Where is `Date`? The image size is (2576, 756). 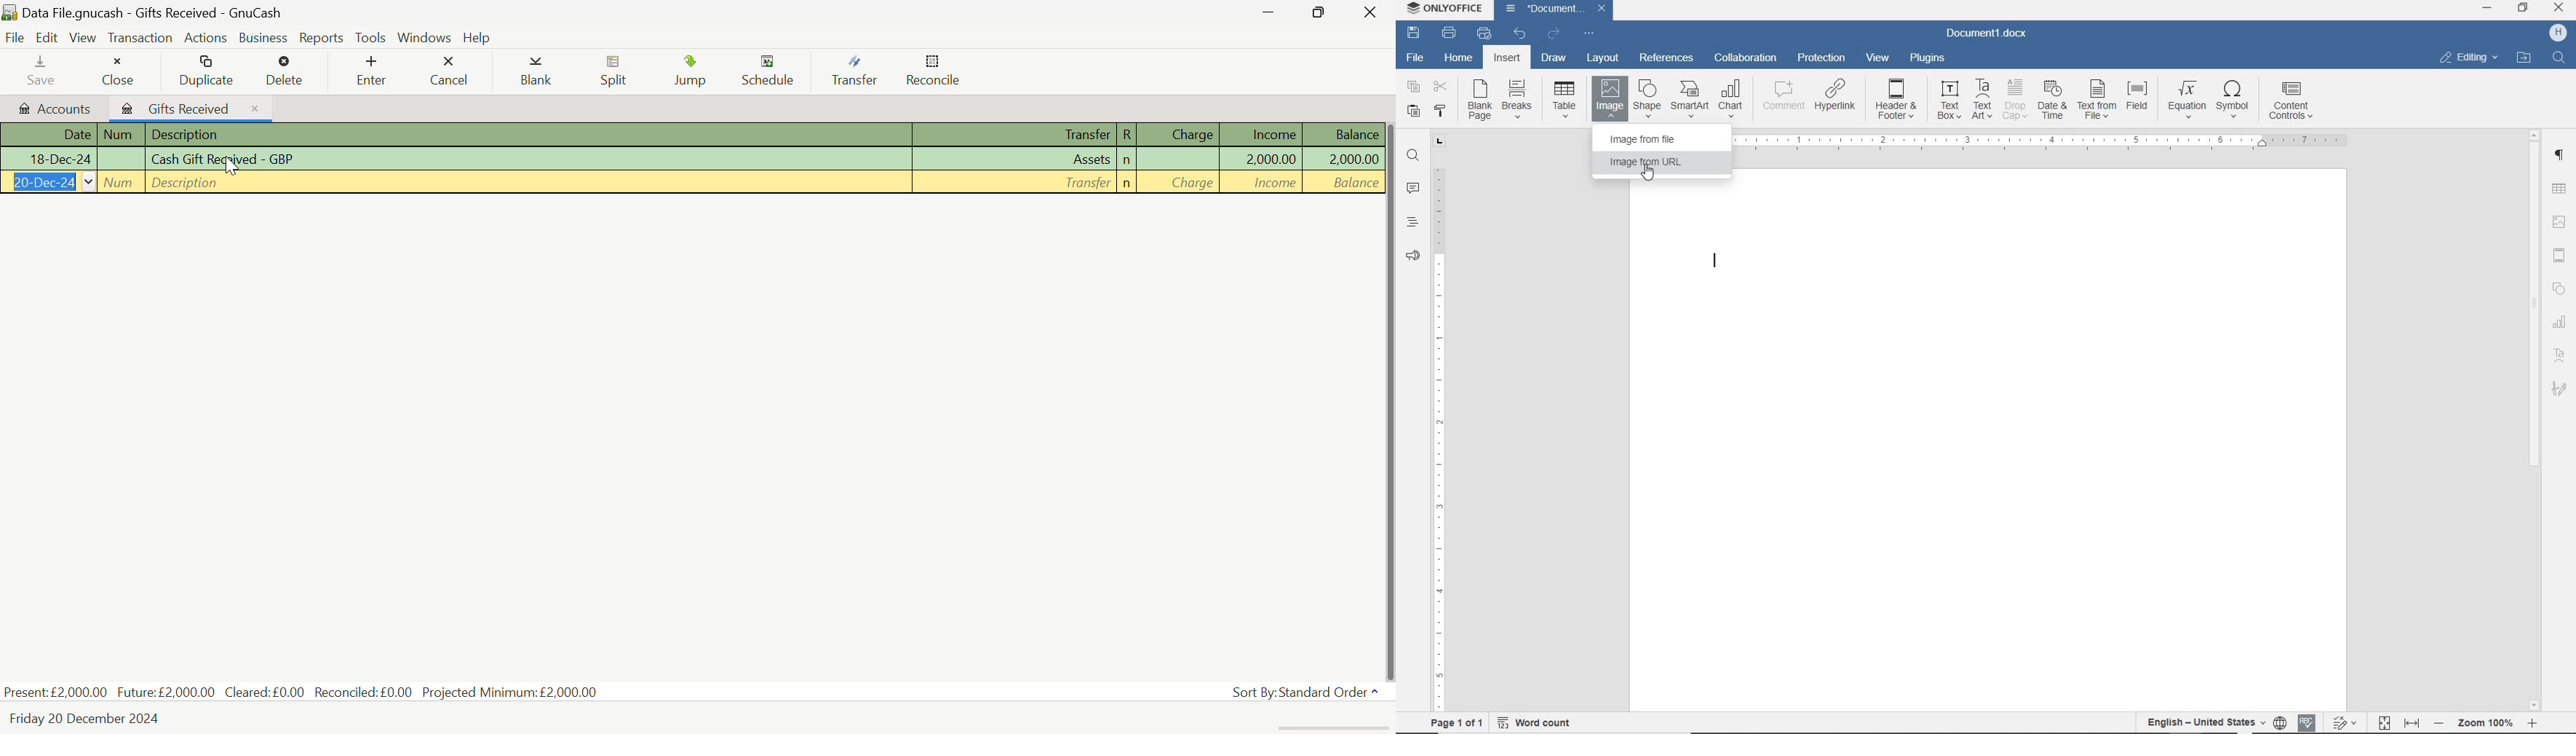
Date is located at coordinates (49, 183).